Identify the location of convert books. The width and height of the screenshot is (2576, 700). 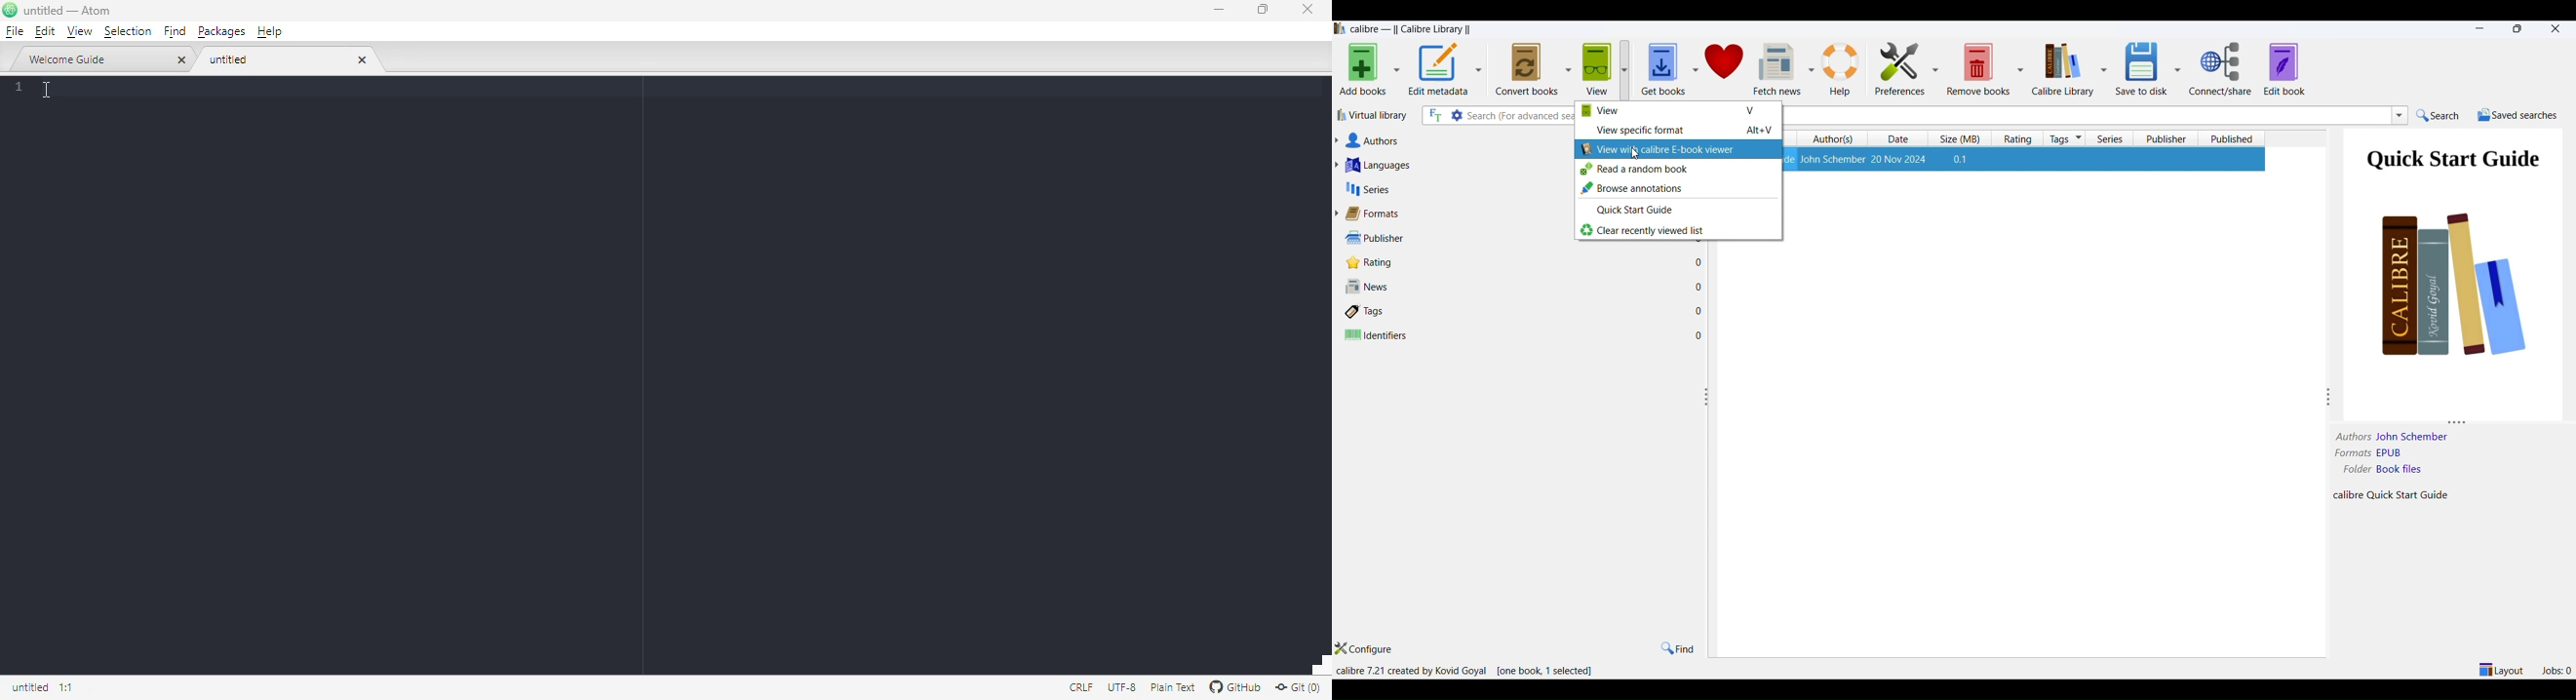
(1523, 69).